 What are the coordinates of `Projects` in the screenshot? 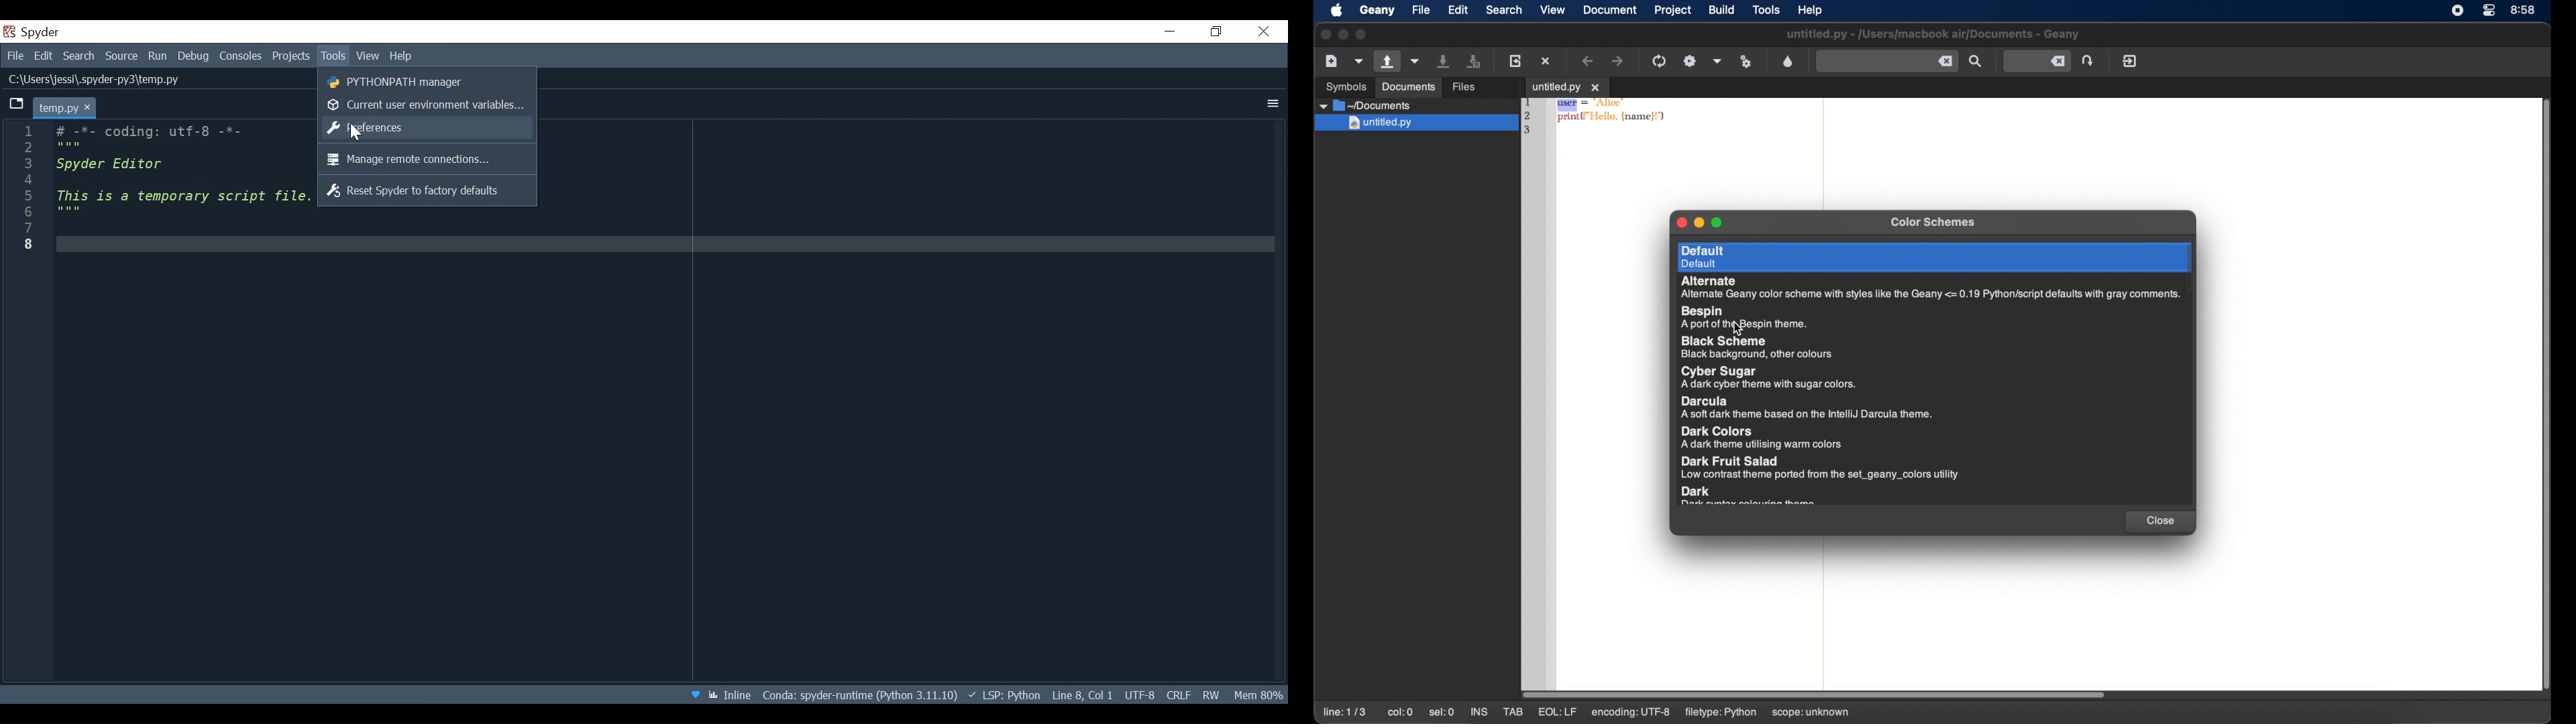 It's located at (291, 56).